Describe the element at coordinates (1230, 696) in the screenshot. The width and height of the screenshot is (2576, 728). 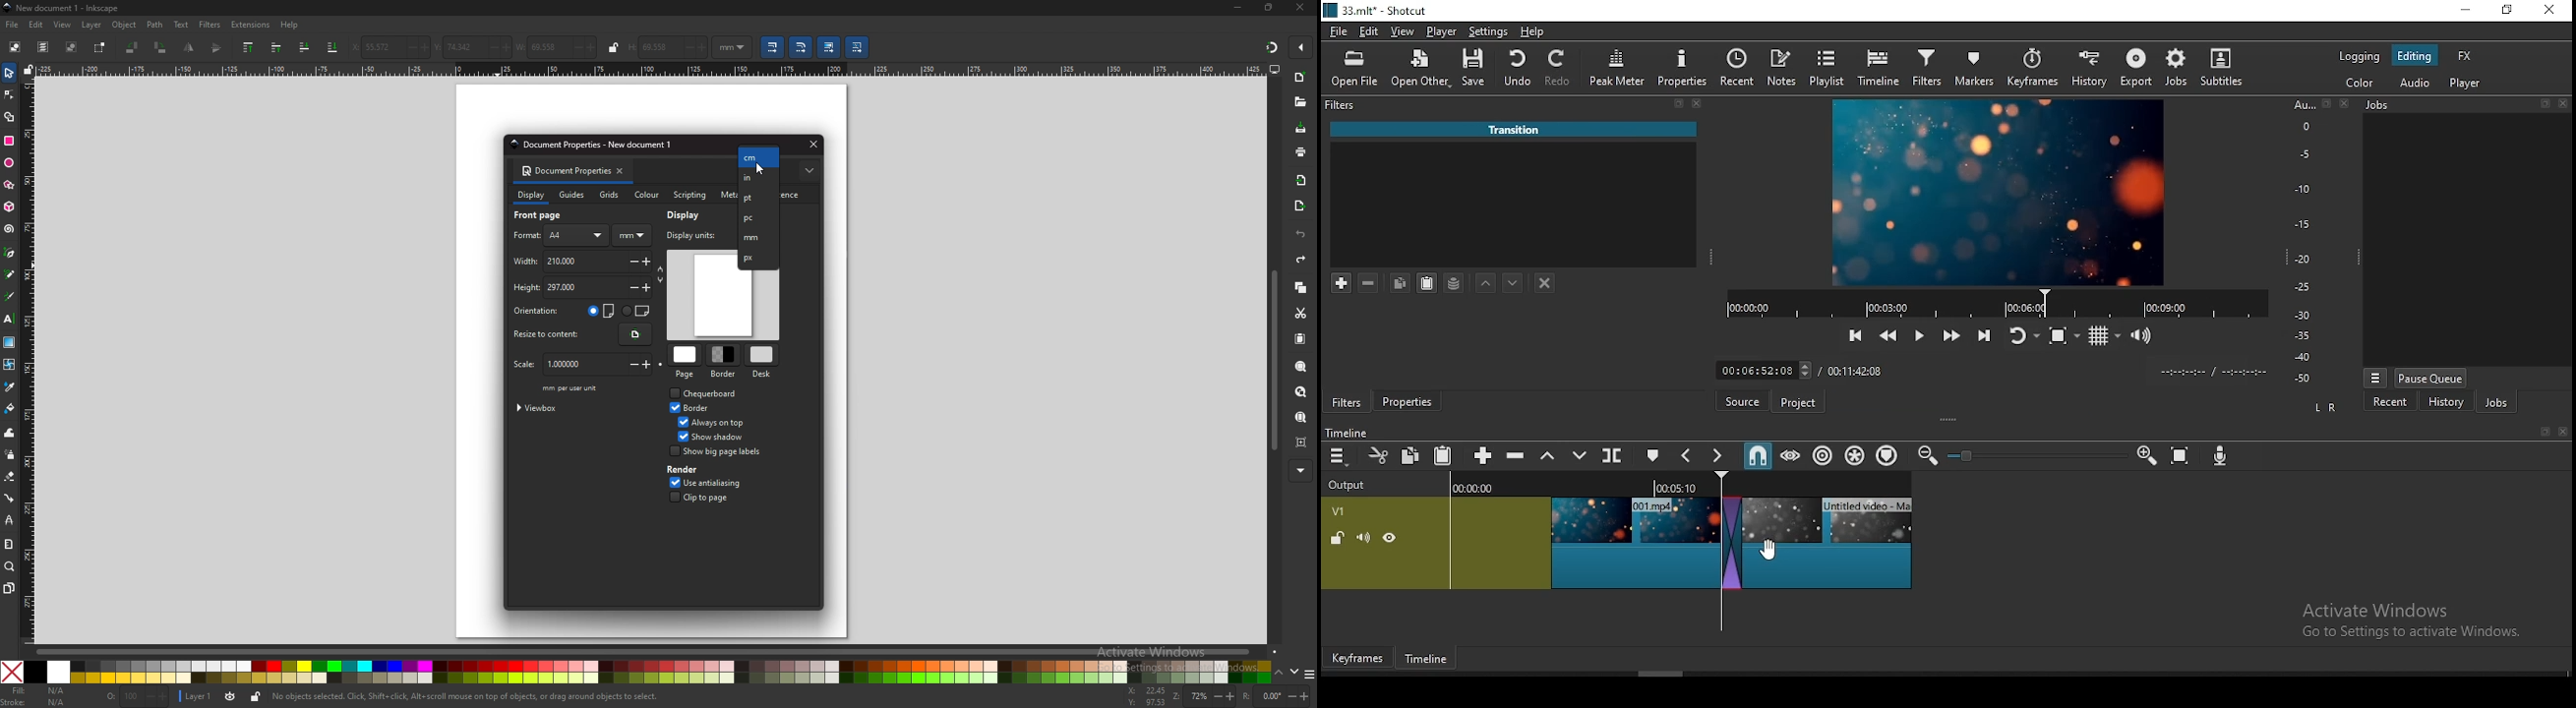
I see `+` at that location.